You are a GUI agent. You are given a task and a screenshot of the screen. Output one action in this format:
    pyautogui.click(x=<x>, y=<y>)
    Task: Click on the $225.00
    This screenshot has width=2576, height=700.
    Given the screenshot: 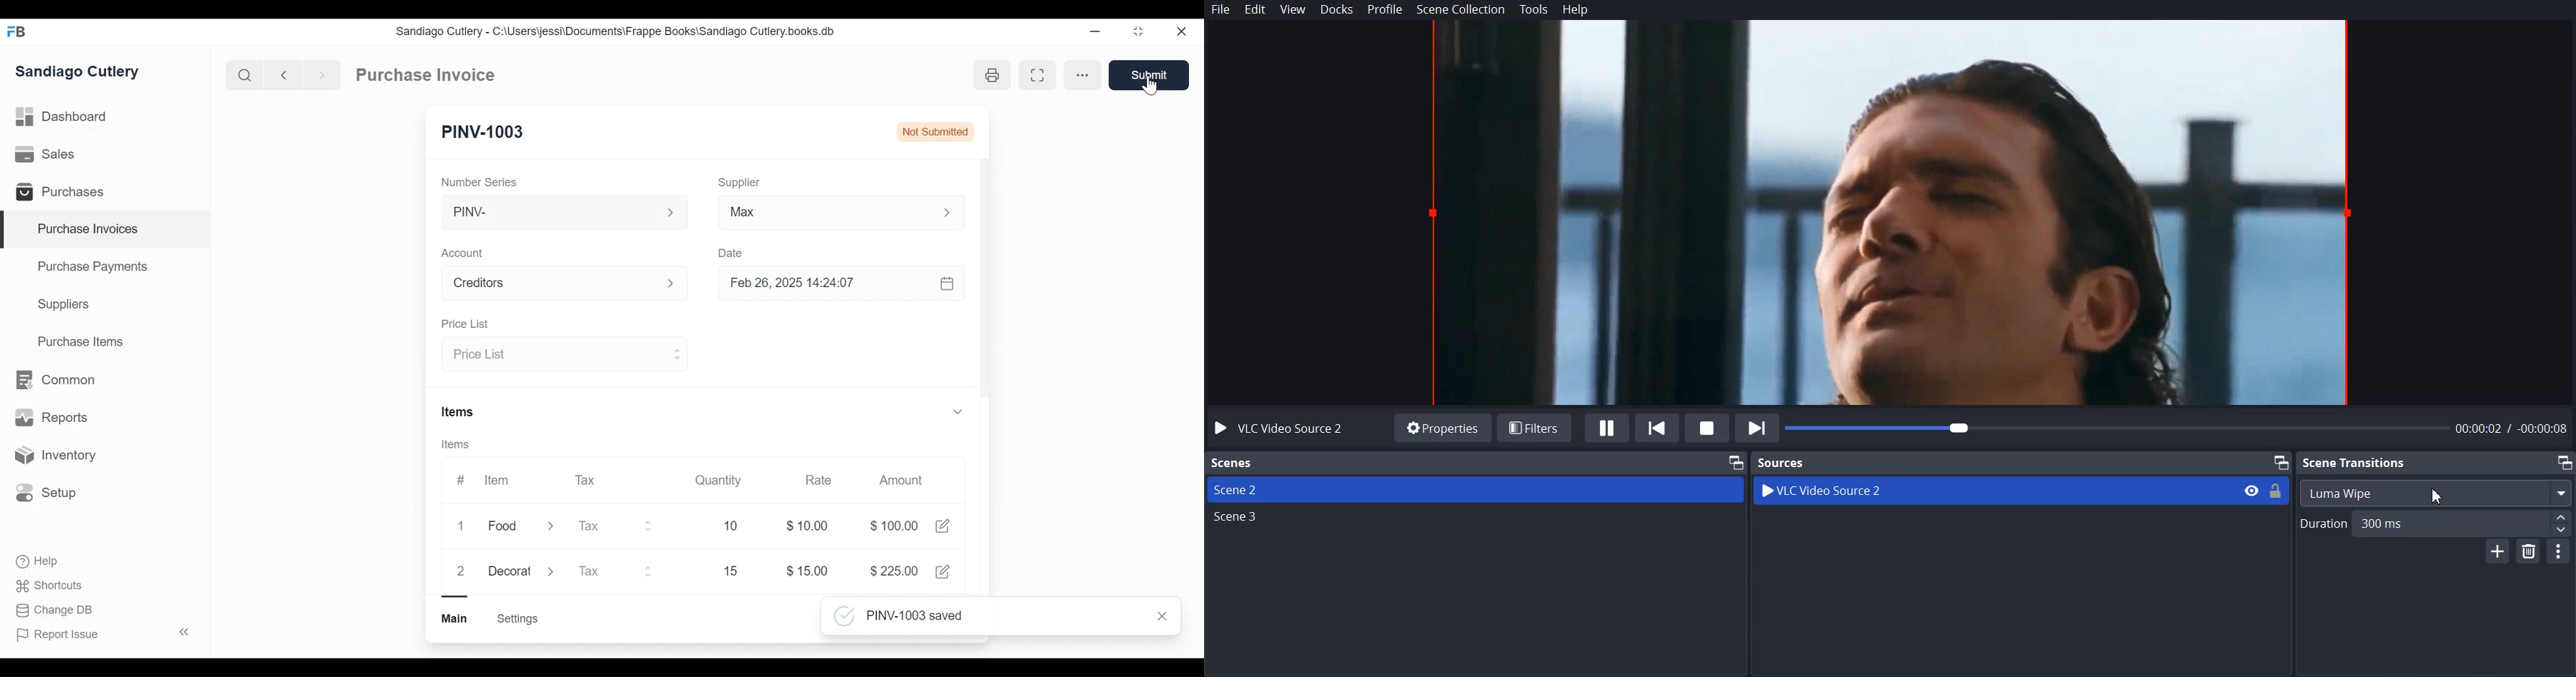 What is the action you would take?
    pyautogui.click(x=896, y=572)
    